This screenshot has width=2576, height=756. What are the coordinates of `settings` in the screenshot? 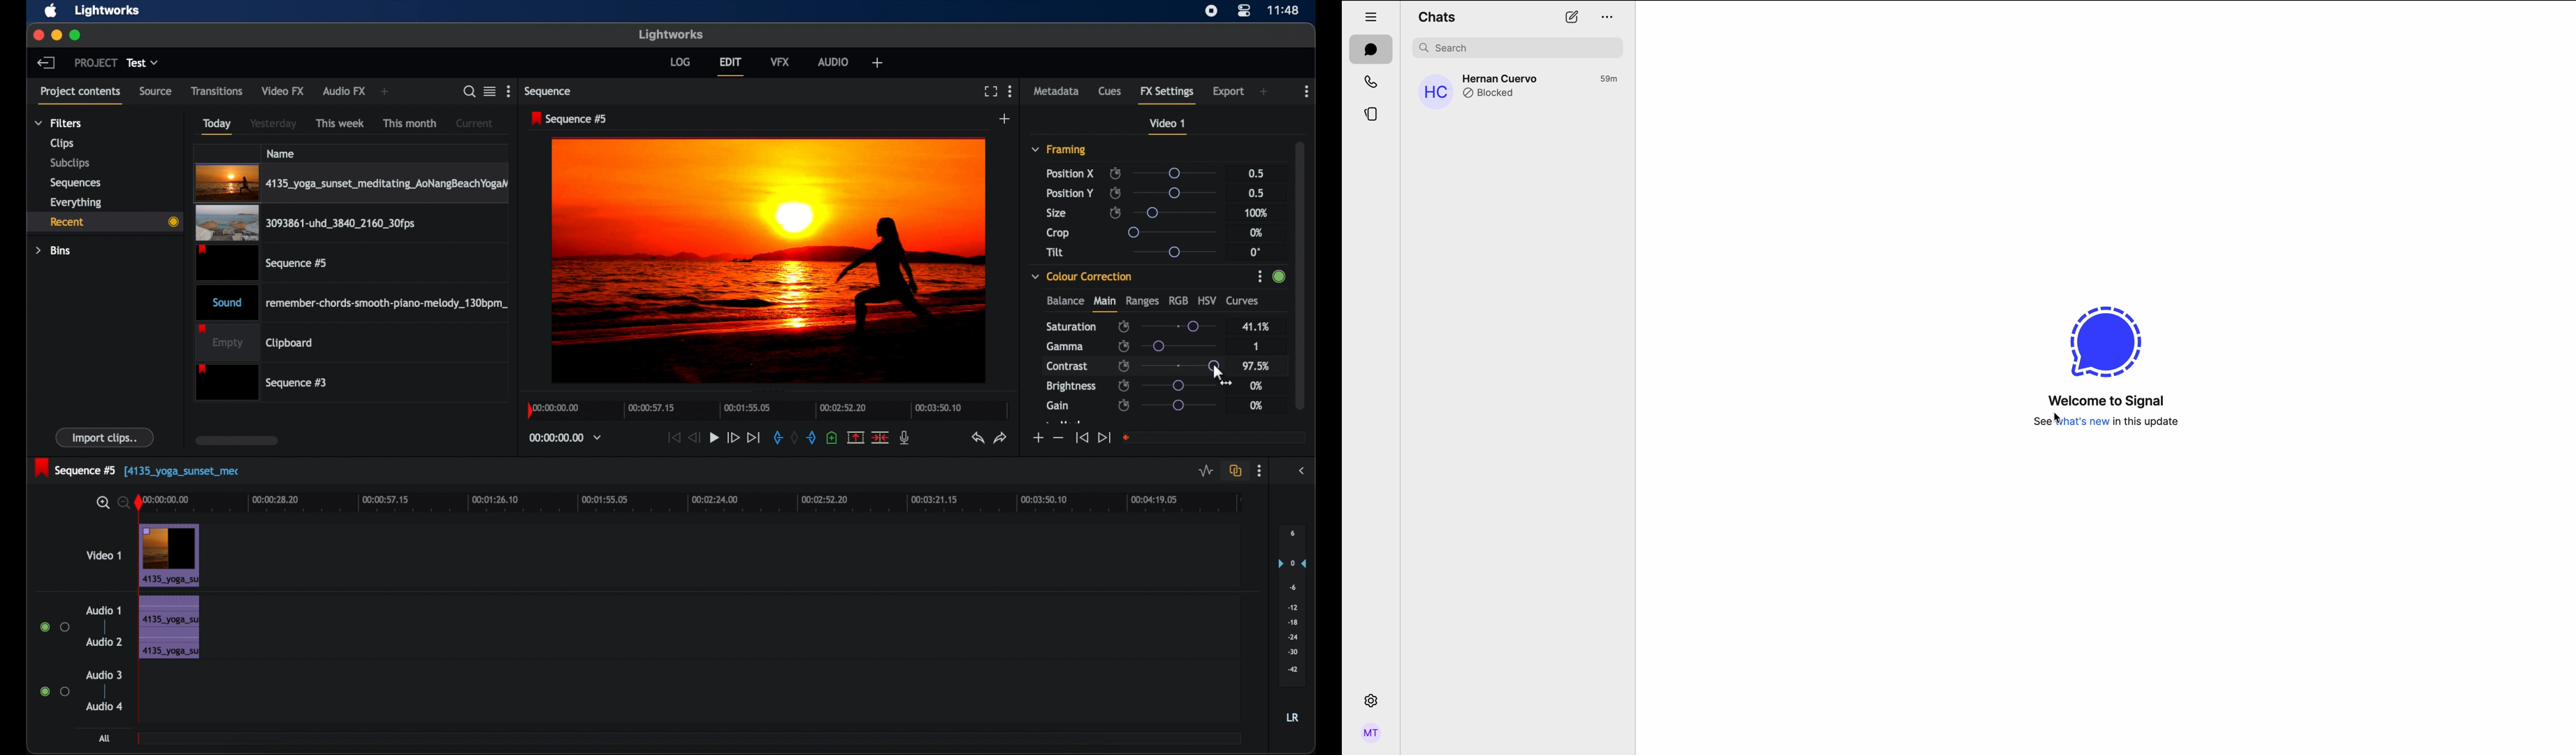 It's located at (1372, 699).